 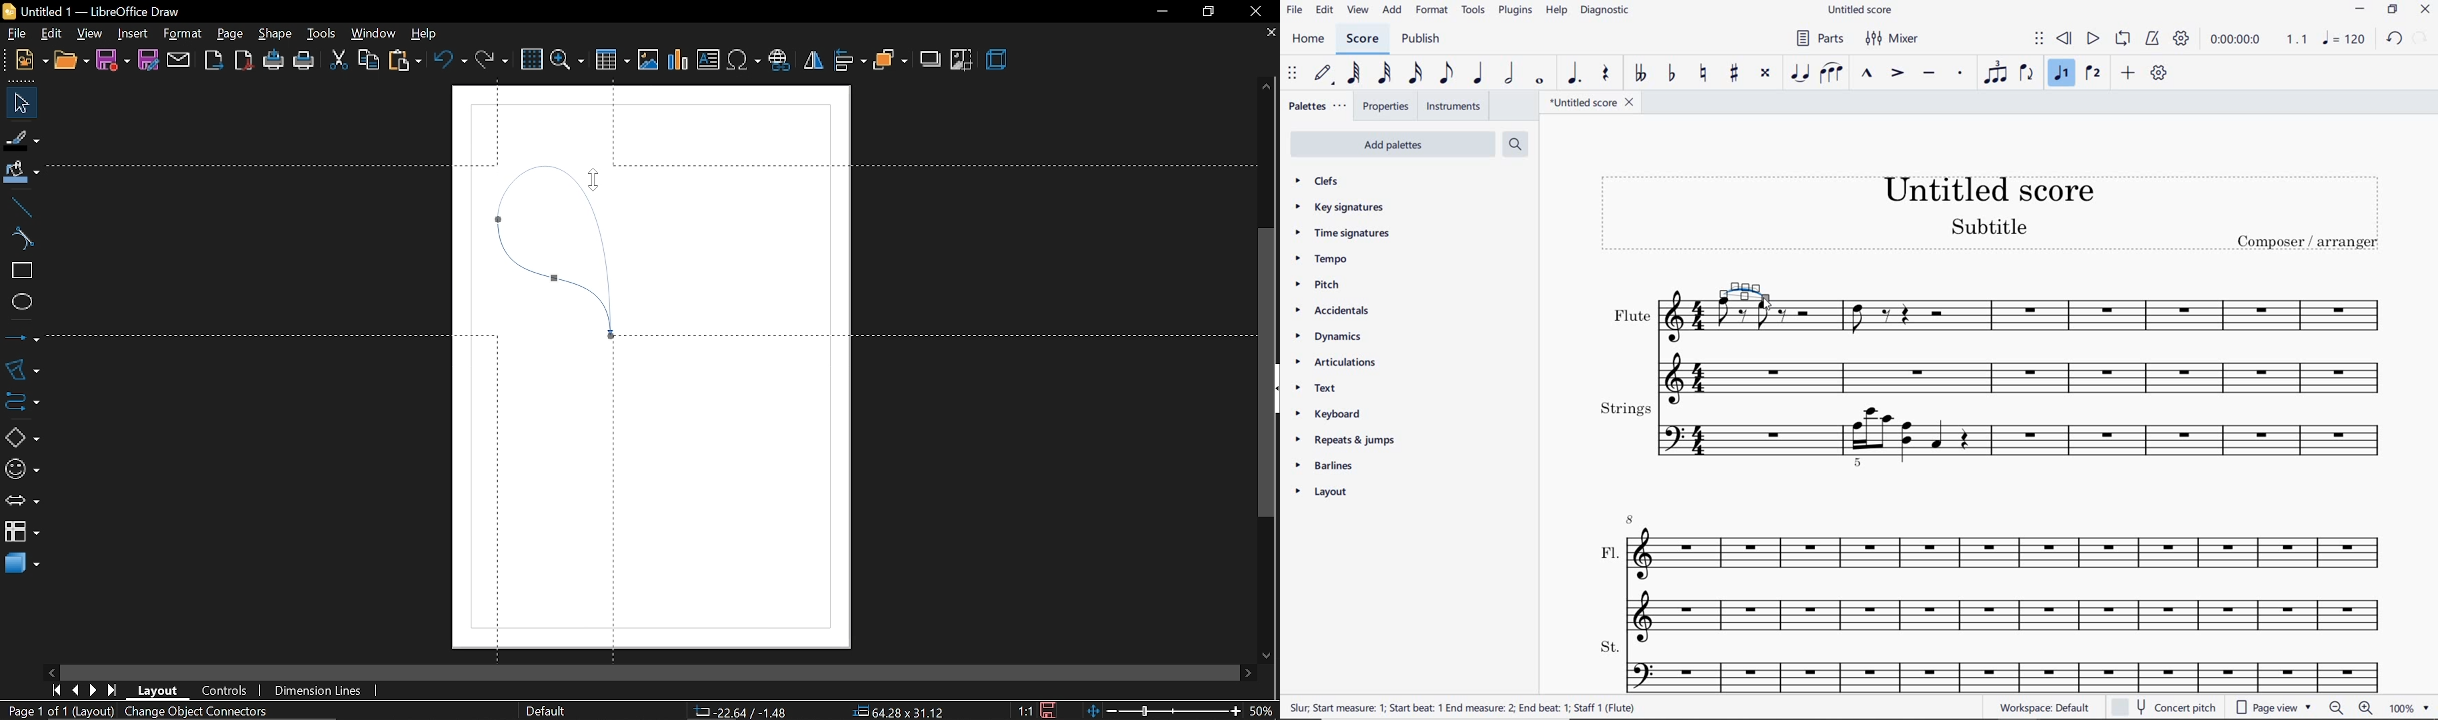 What do you see at coordinates (182, 34) in the screenshot?
I see `format` at bounding box center [182, 34].